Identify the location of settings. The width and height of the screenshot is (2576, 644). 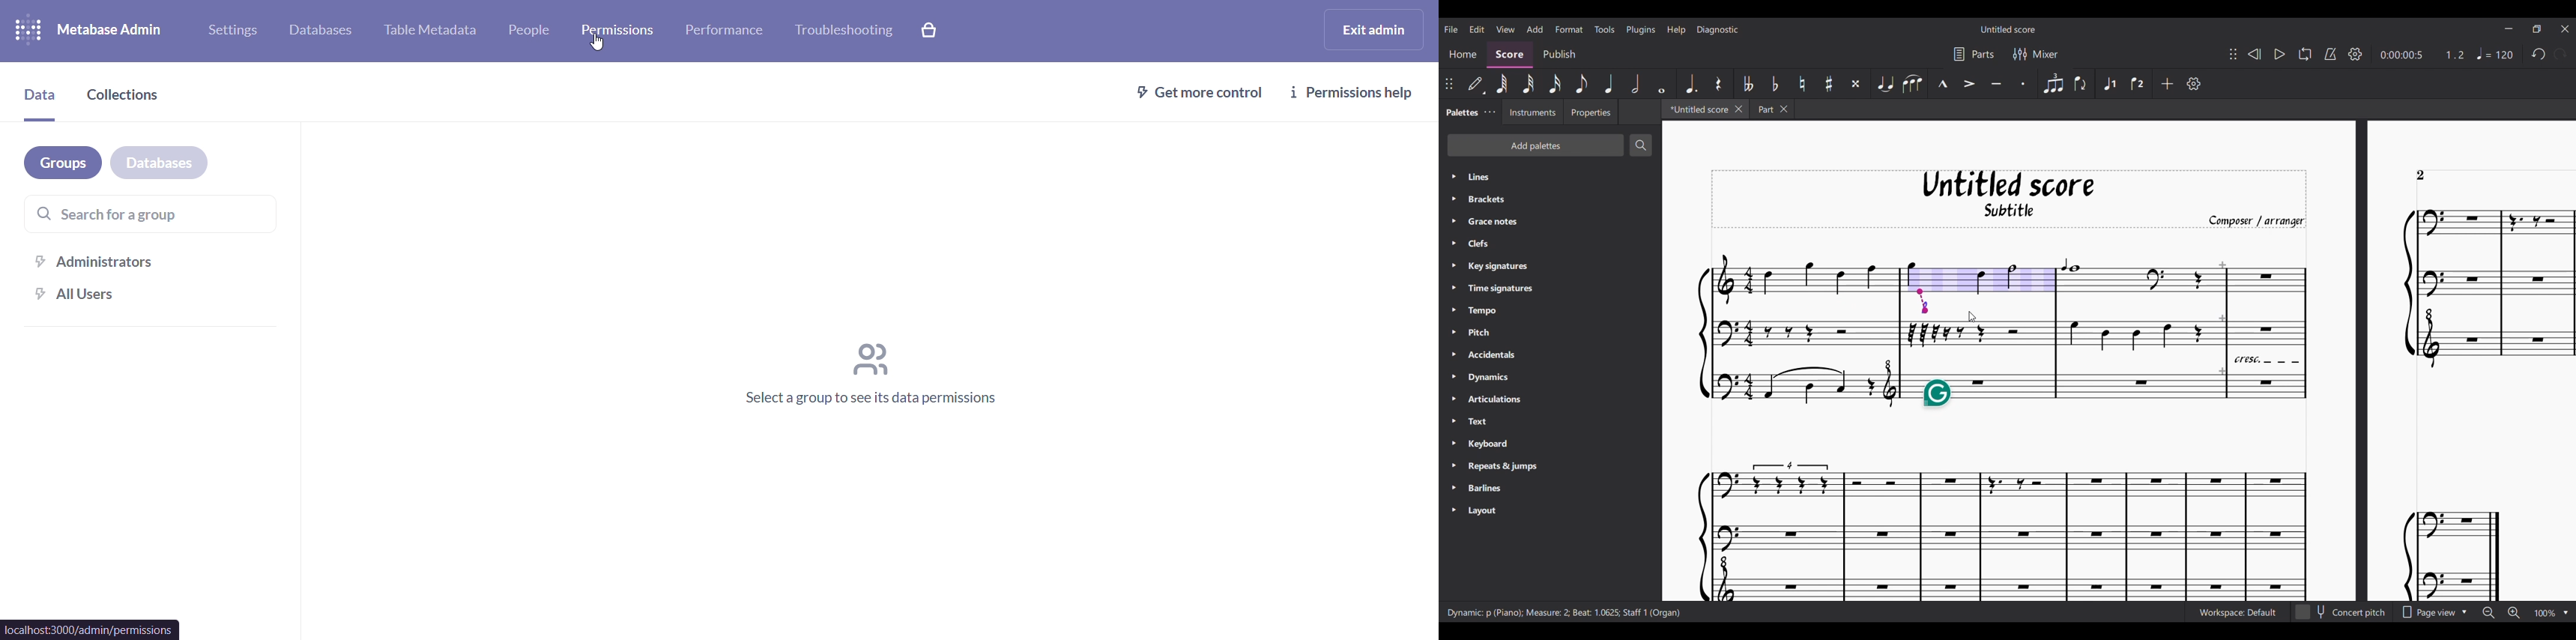
(230, 31).